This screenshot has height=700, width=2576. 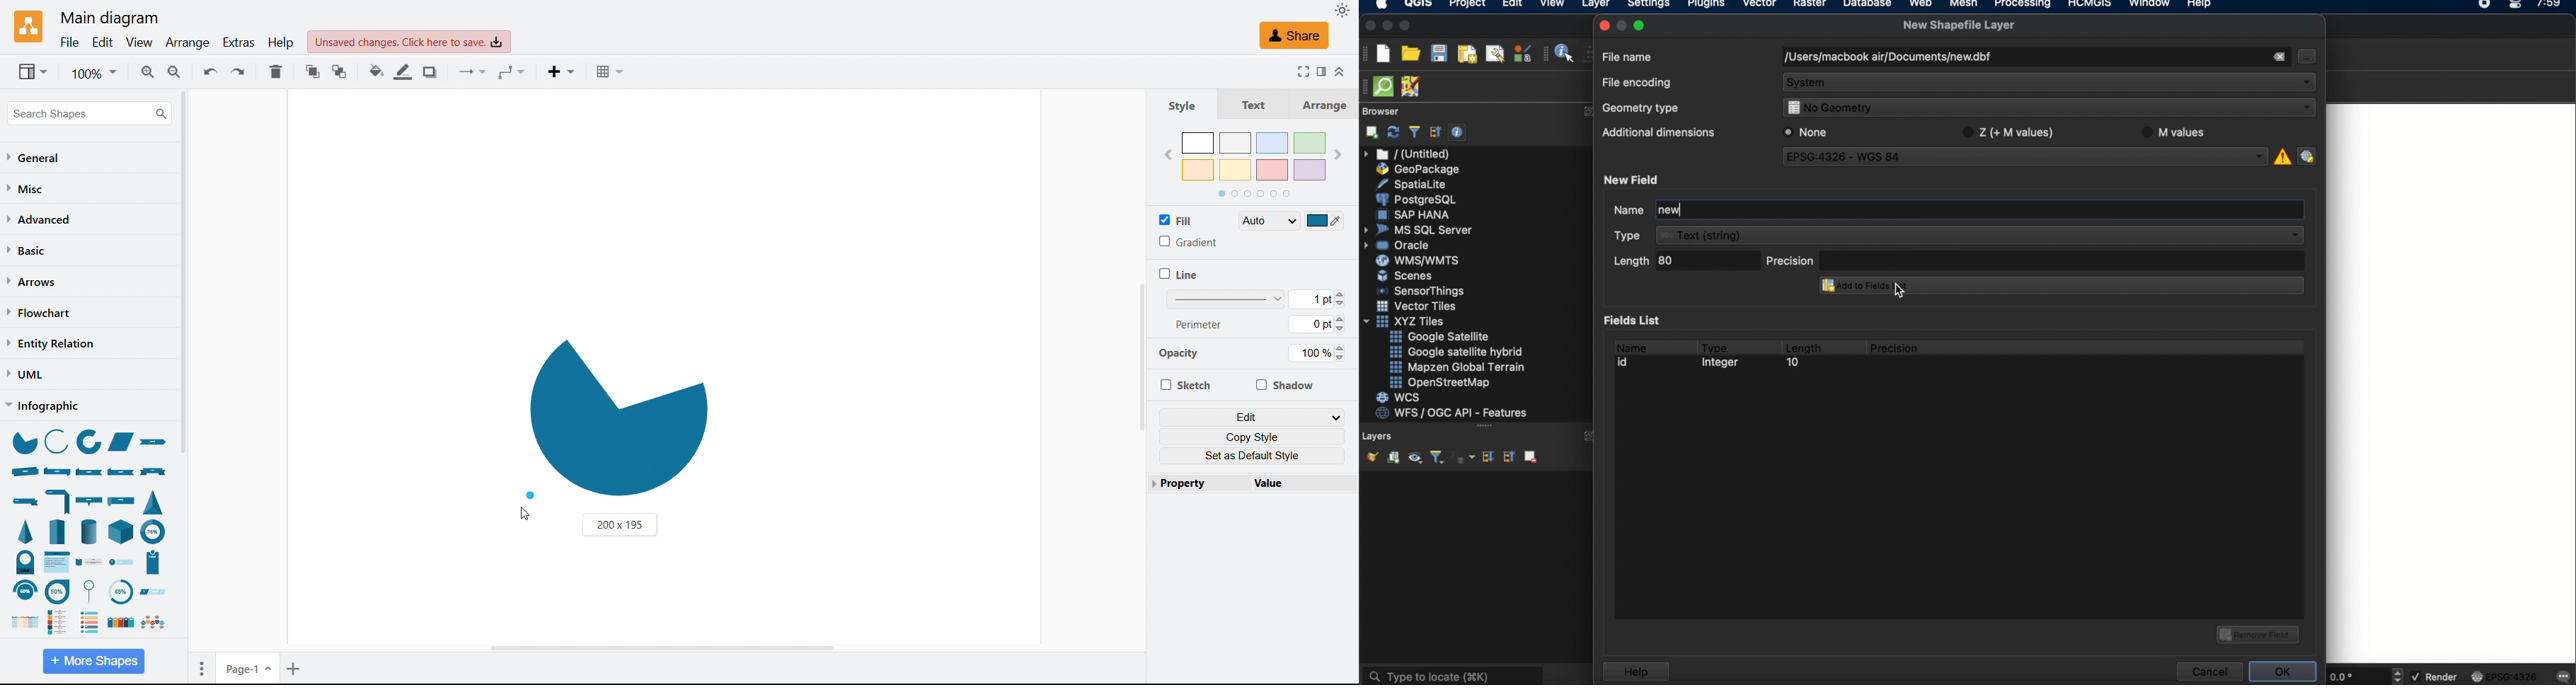 I want to click on trapezoid, so click(x=121, y=442).